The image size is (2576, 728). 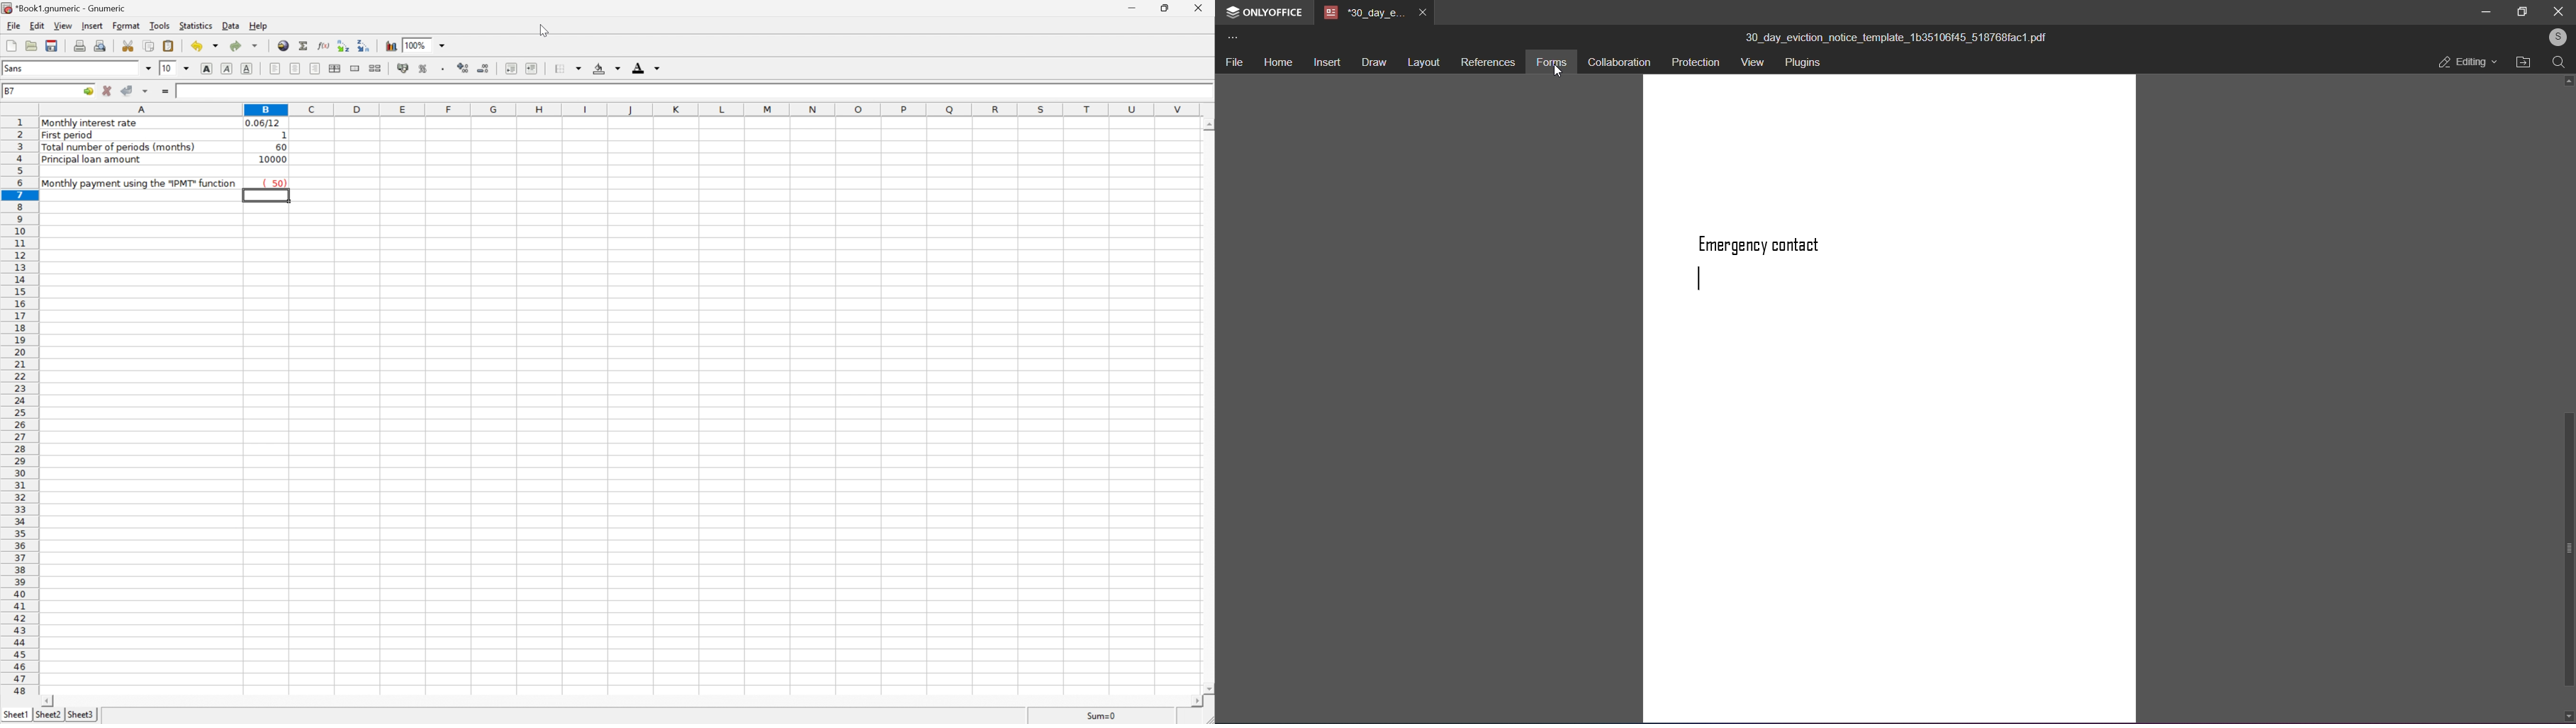 I want to click on 100%, so click(x=415, y=45).